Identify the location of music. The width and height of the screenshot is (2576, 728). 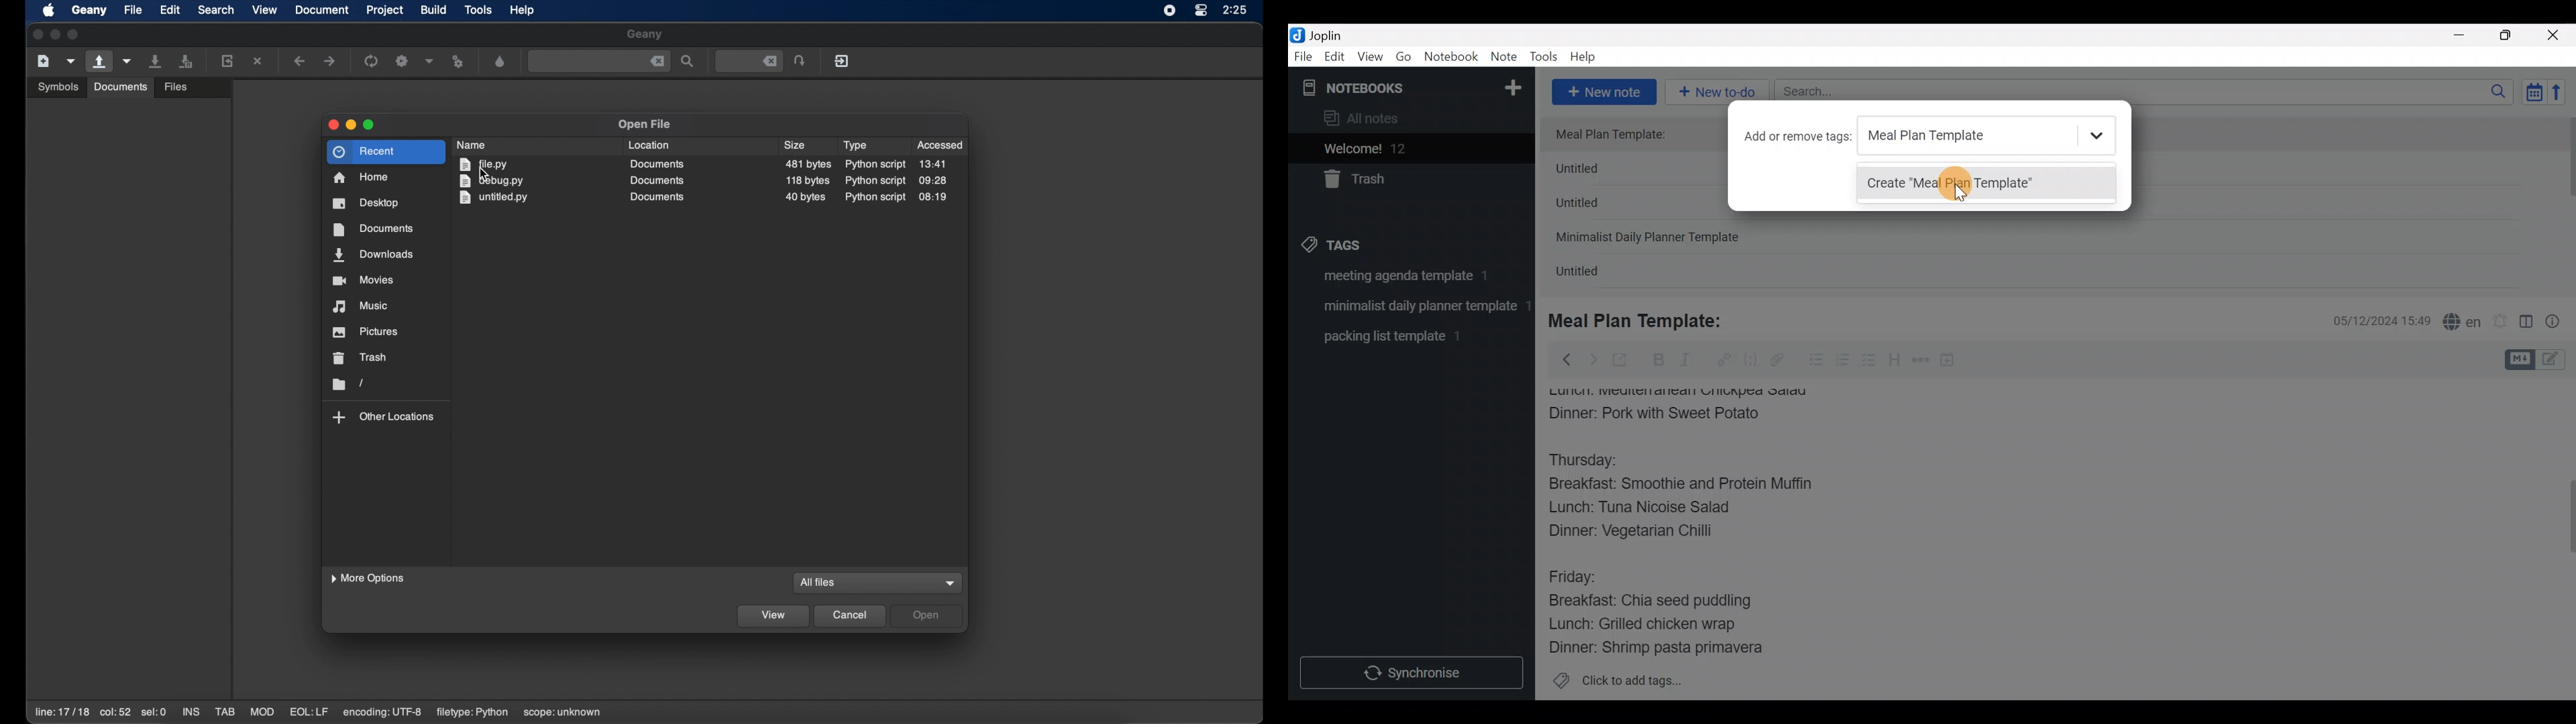
(363, 306).